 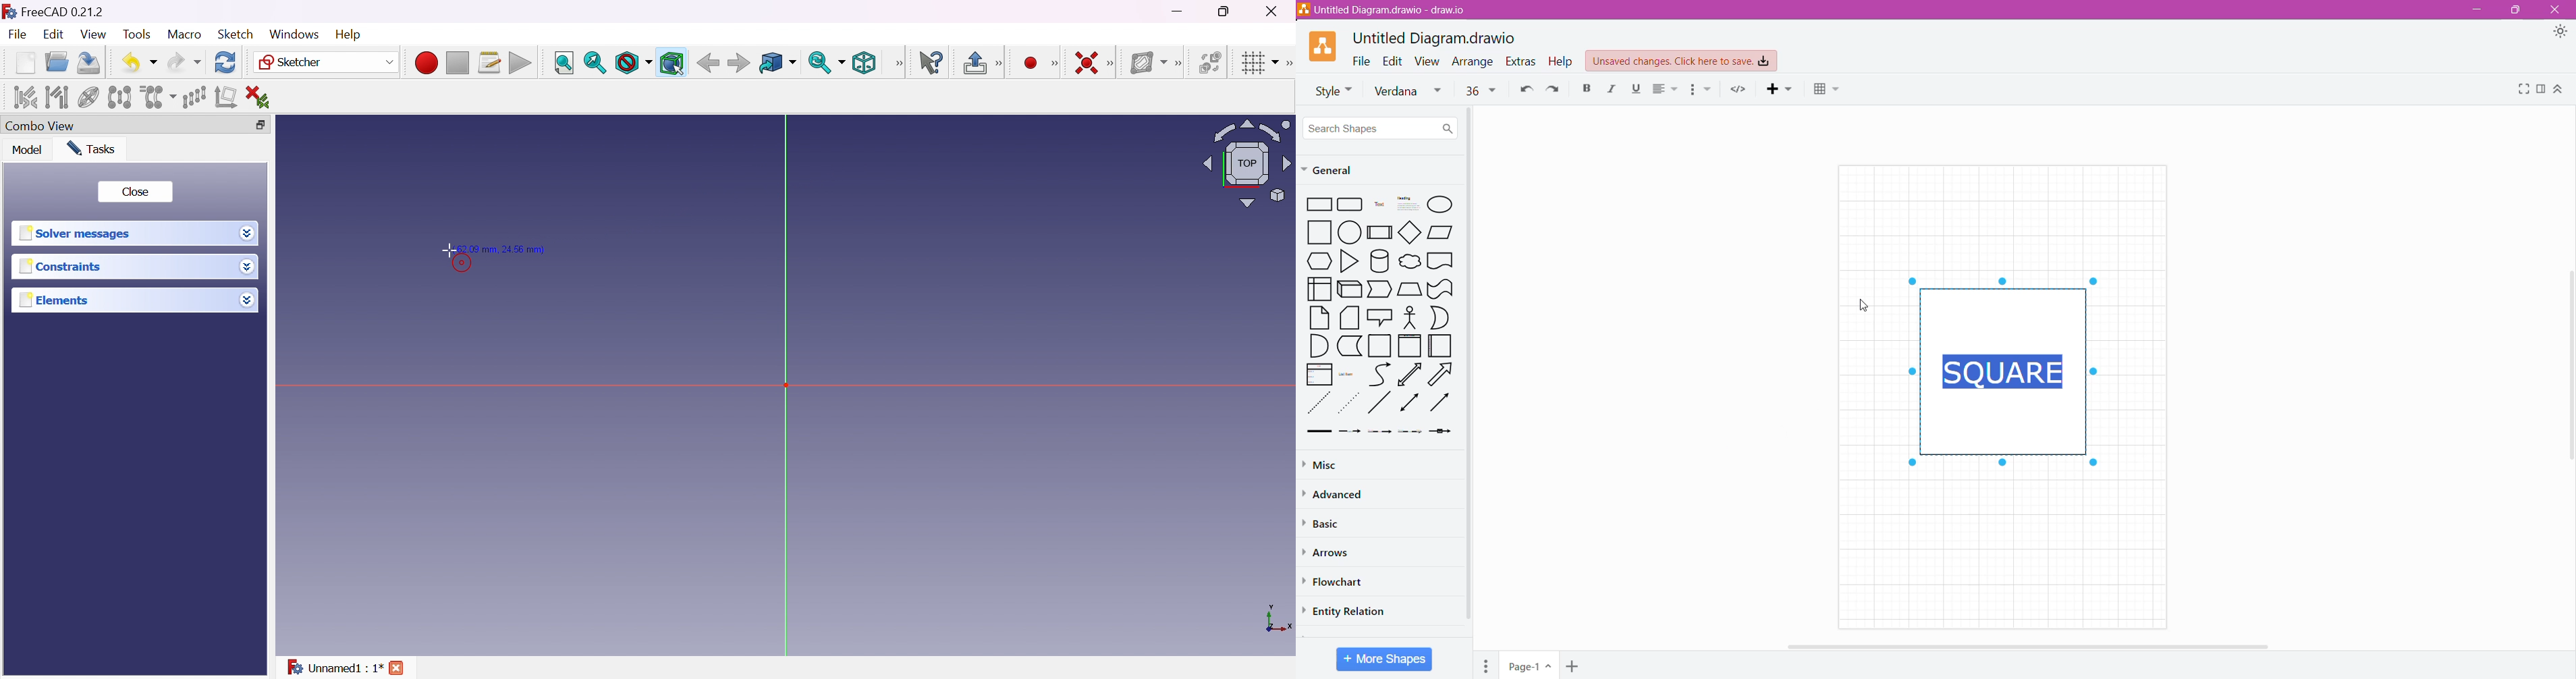 What do you see at coordinates (1380, 232) in the screenshot?
I see `Subprocess` at bounding box center [1380, 232].